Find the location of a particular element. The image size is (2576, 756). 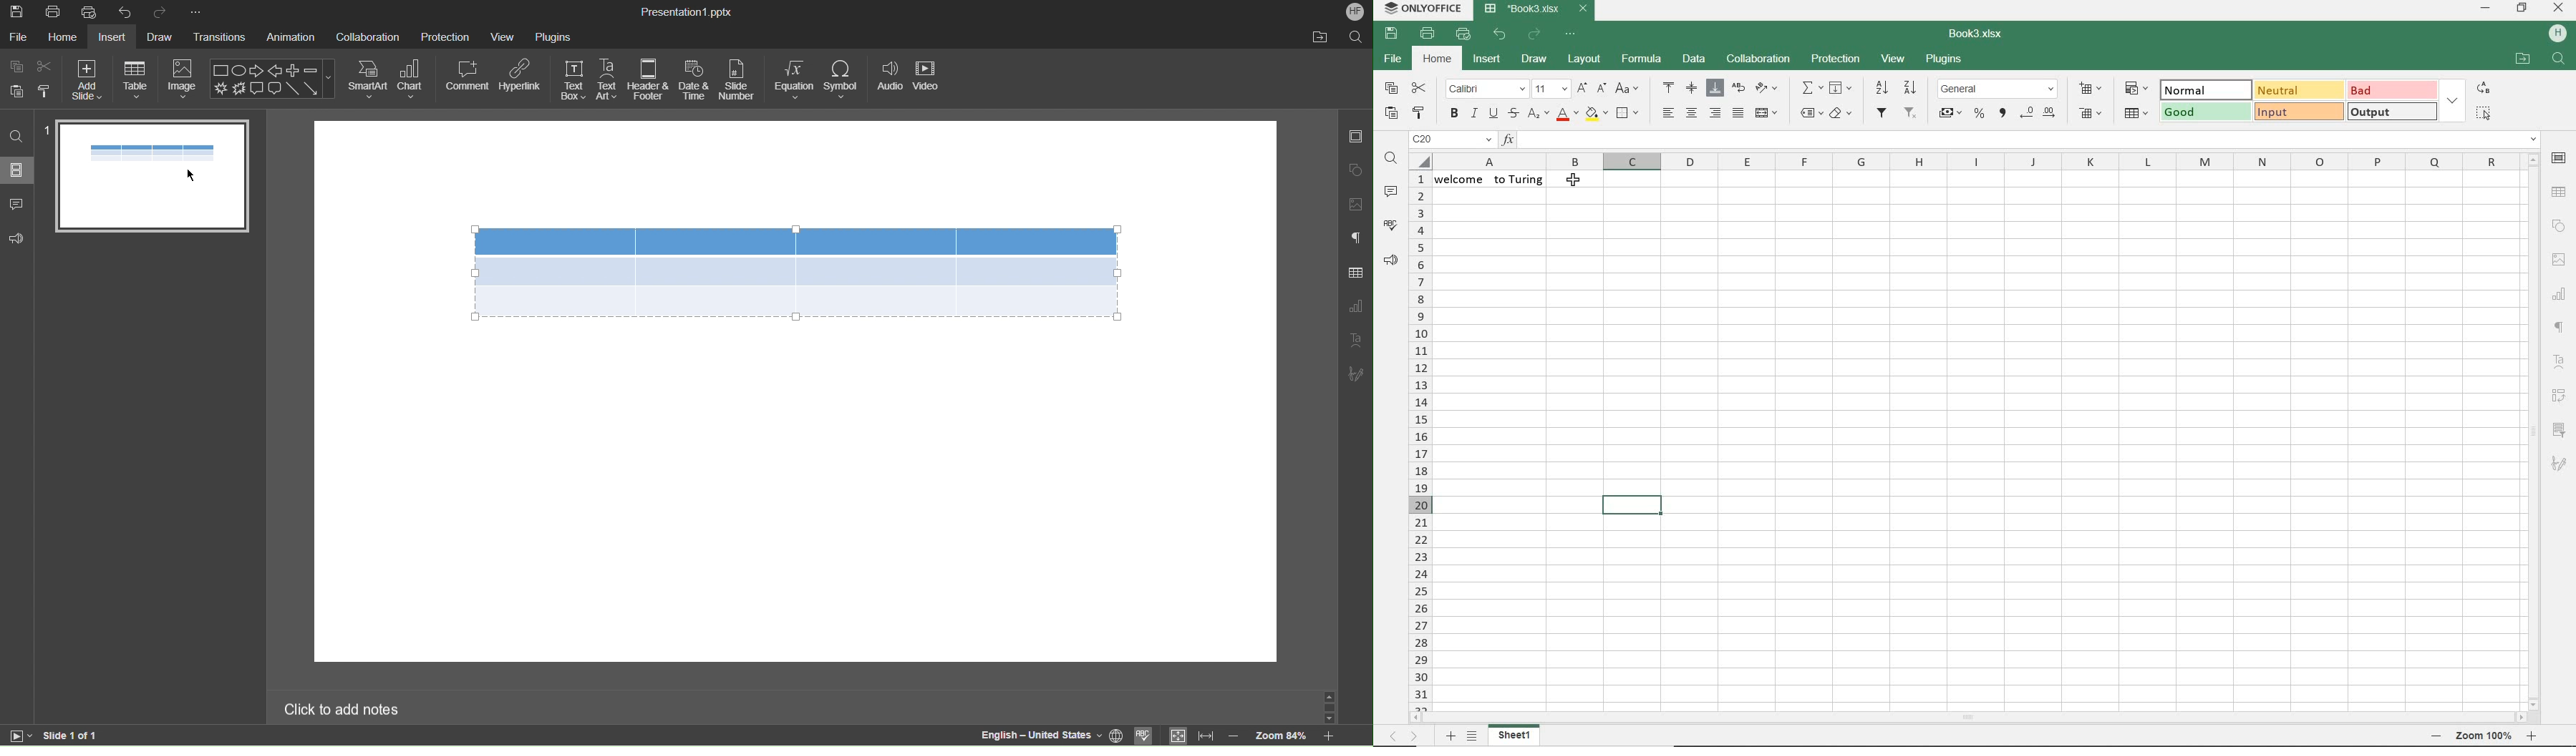

set project language is located at coordinates (1118, 734).